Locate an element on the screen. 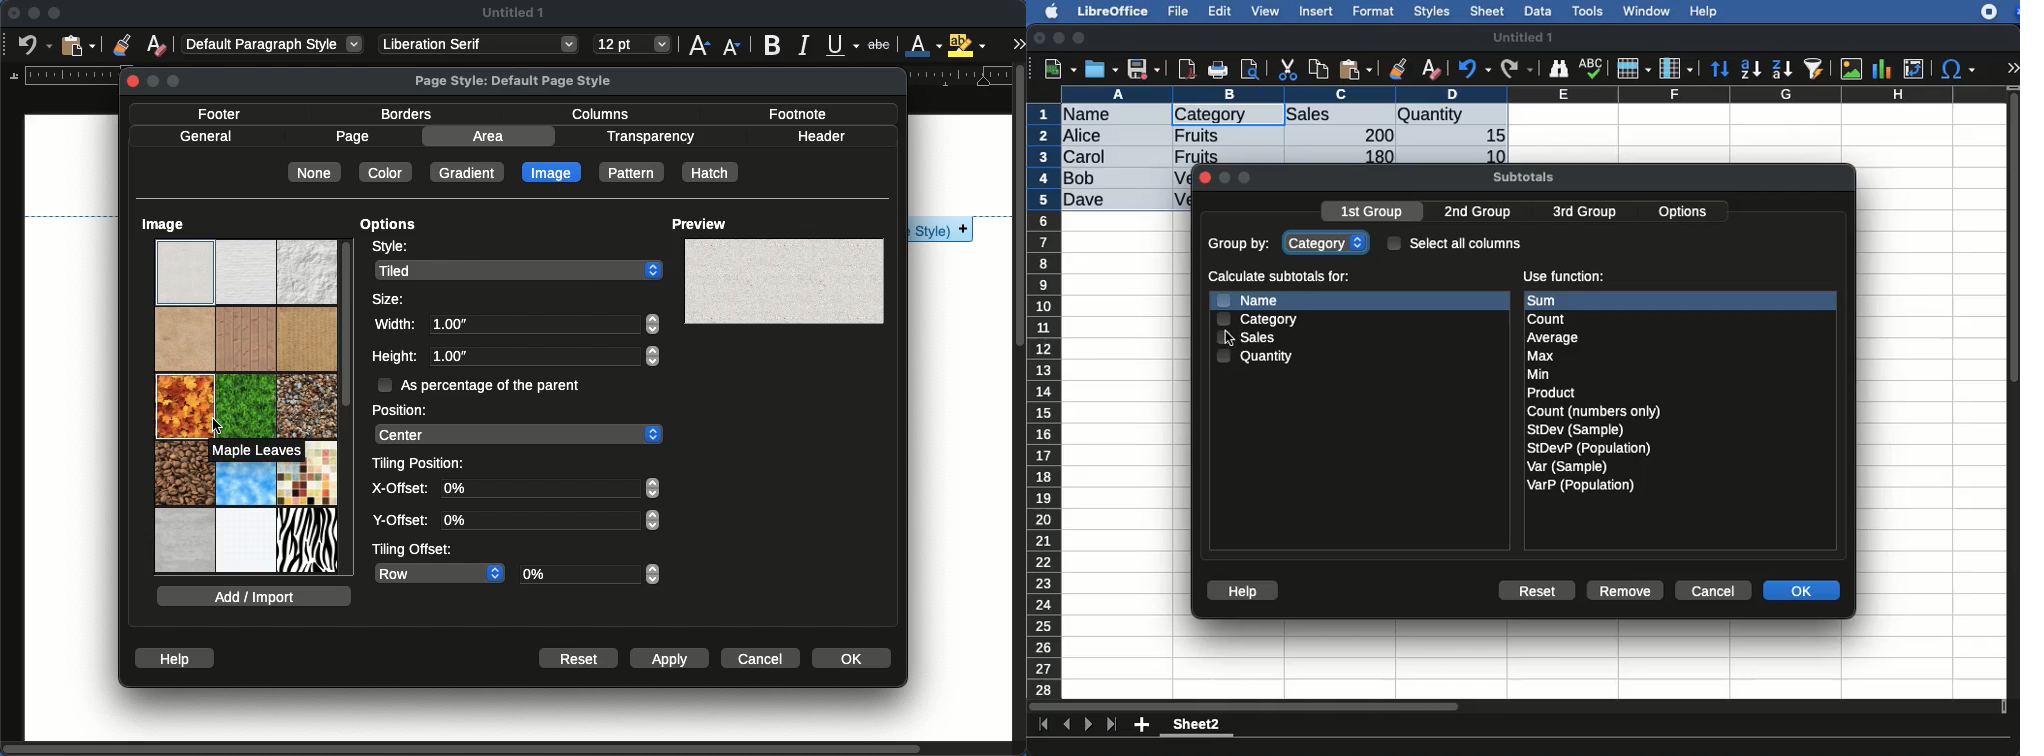 This screenshot has width=2044, height=756. highlight is located at coordinates (966, 45).